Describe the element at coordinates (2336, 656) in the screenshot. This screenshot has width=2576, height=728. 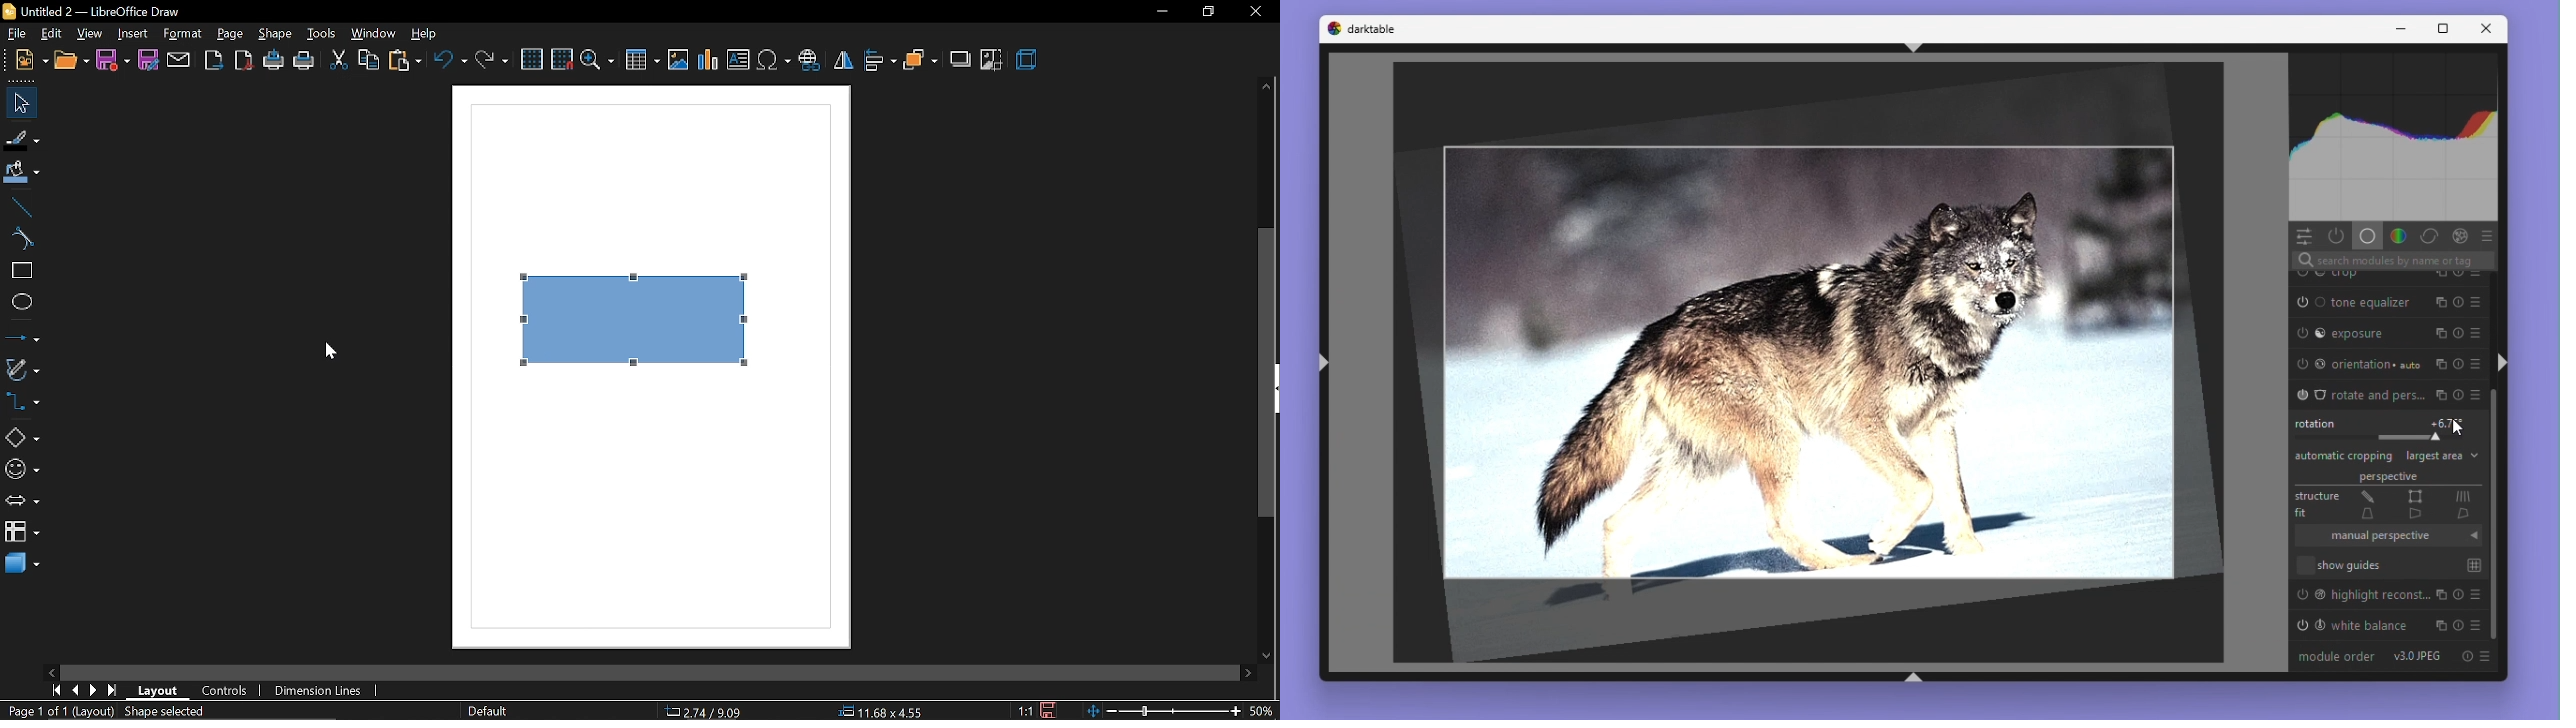
I see `Module order` at that location.